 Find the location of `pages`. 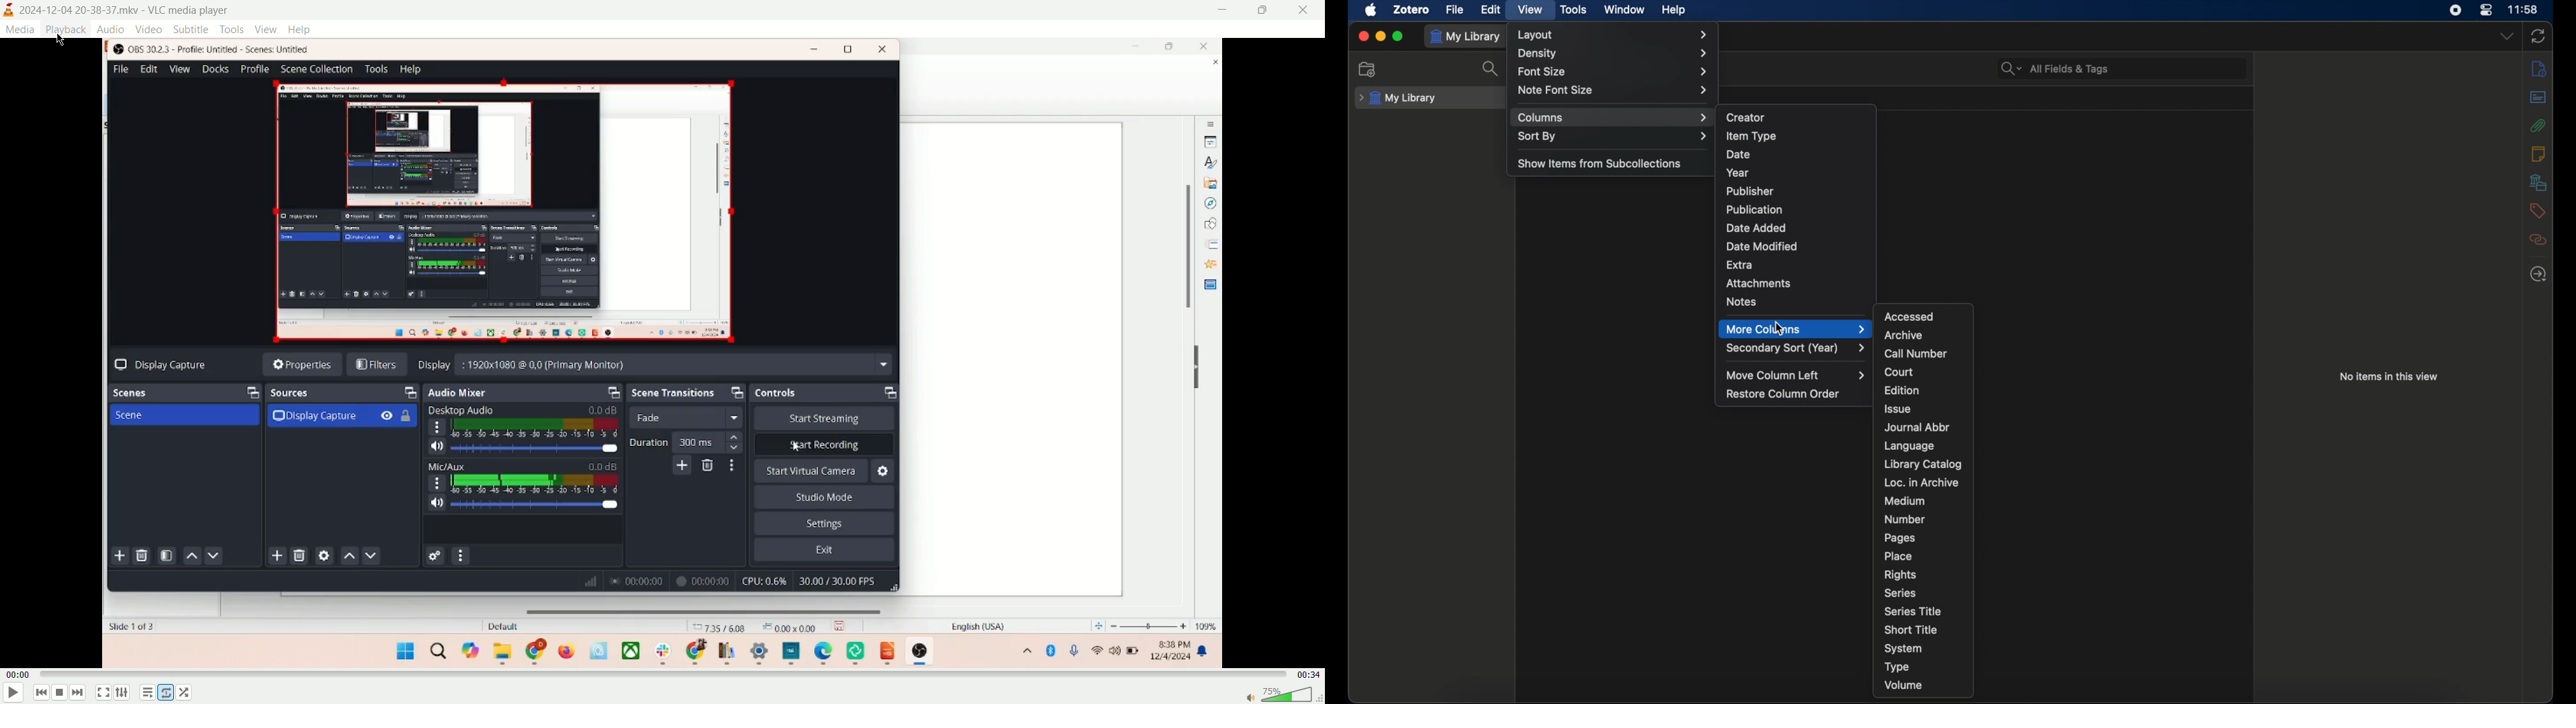

pages is located at coordinates (1900, 537).